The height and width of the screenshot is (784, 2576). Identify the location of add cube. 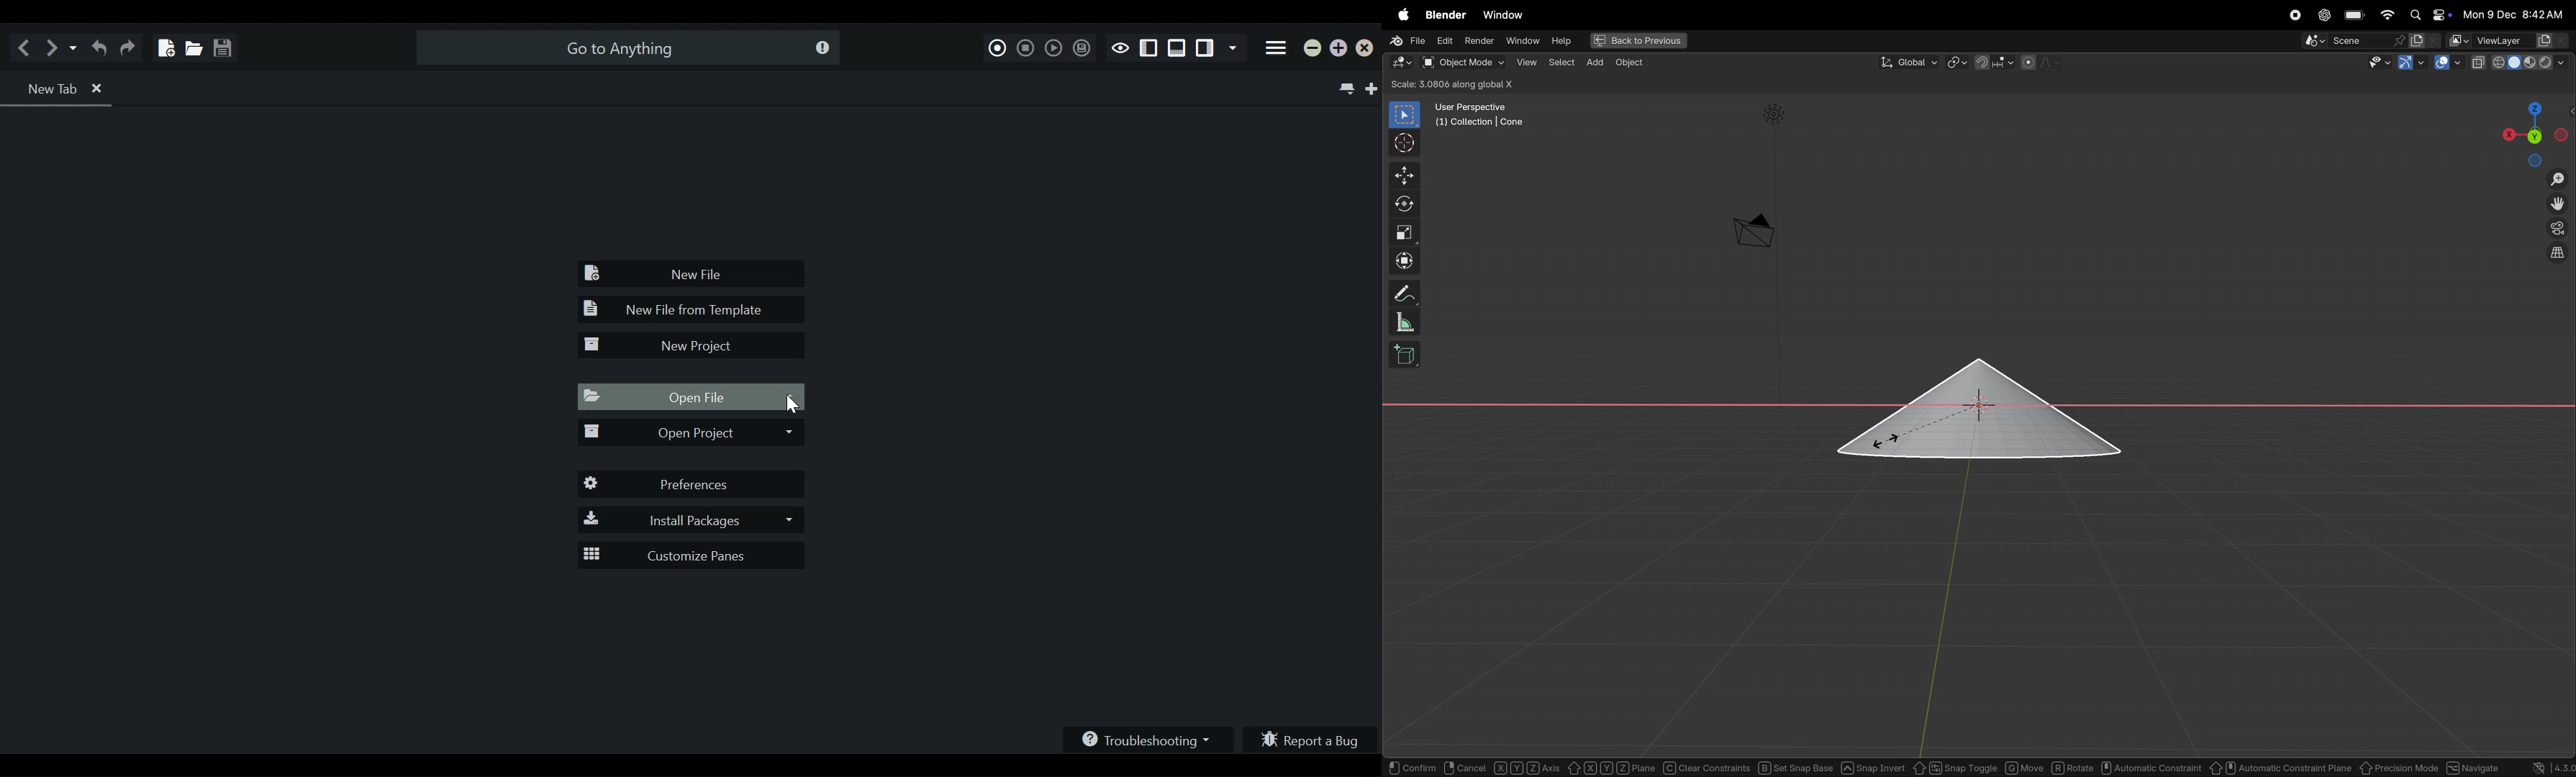
(1402, 355).